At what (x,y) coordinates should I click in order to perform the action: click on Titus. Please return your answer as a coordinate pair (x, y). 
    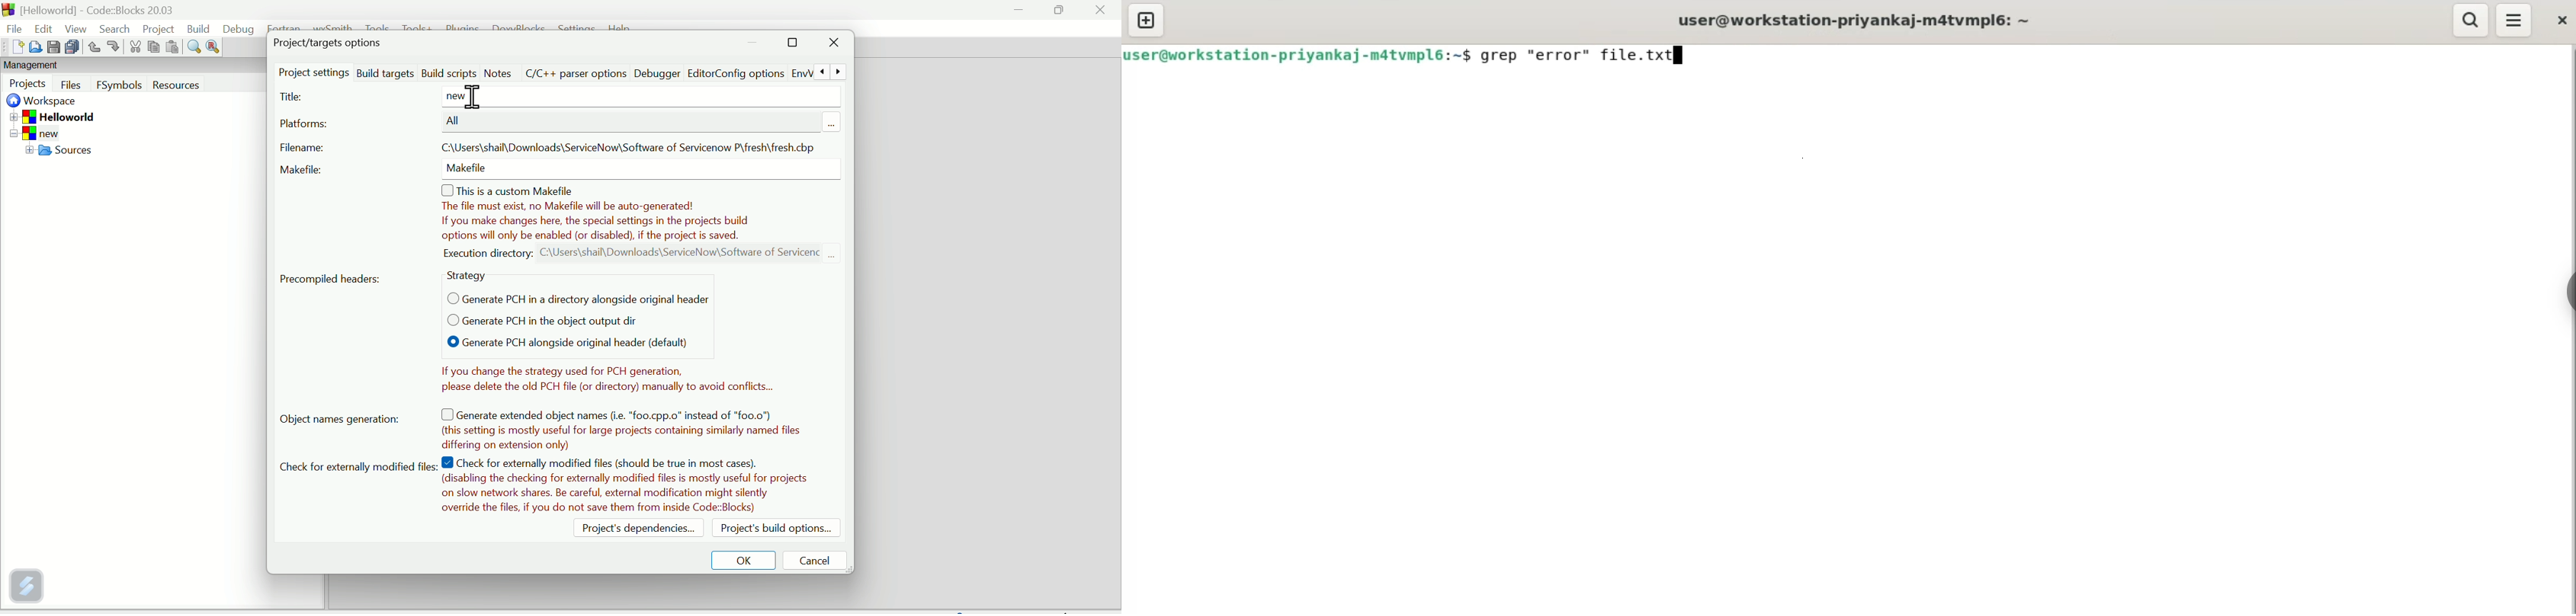
    Looking at the image, I should click on (293, 97).